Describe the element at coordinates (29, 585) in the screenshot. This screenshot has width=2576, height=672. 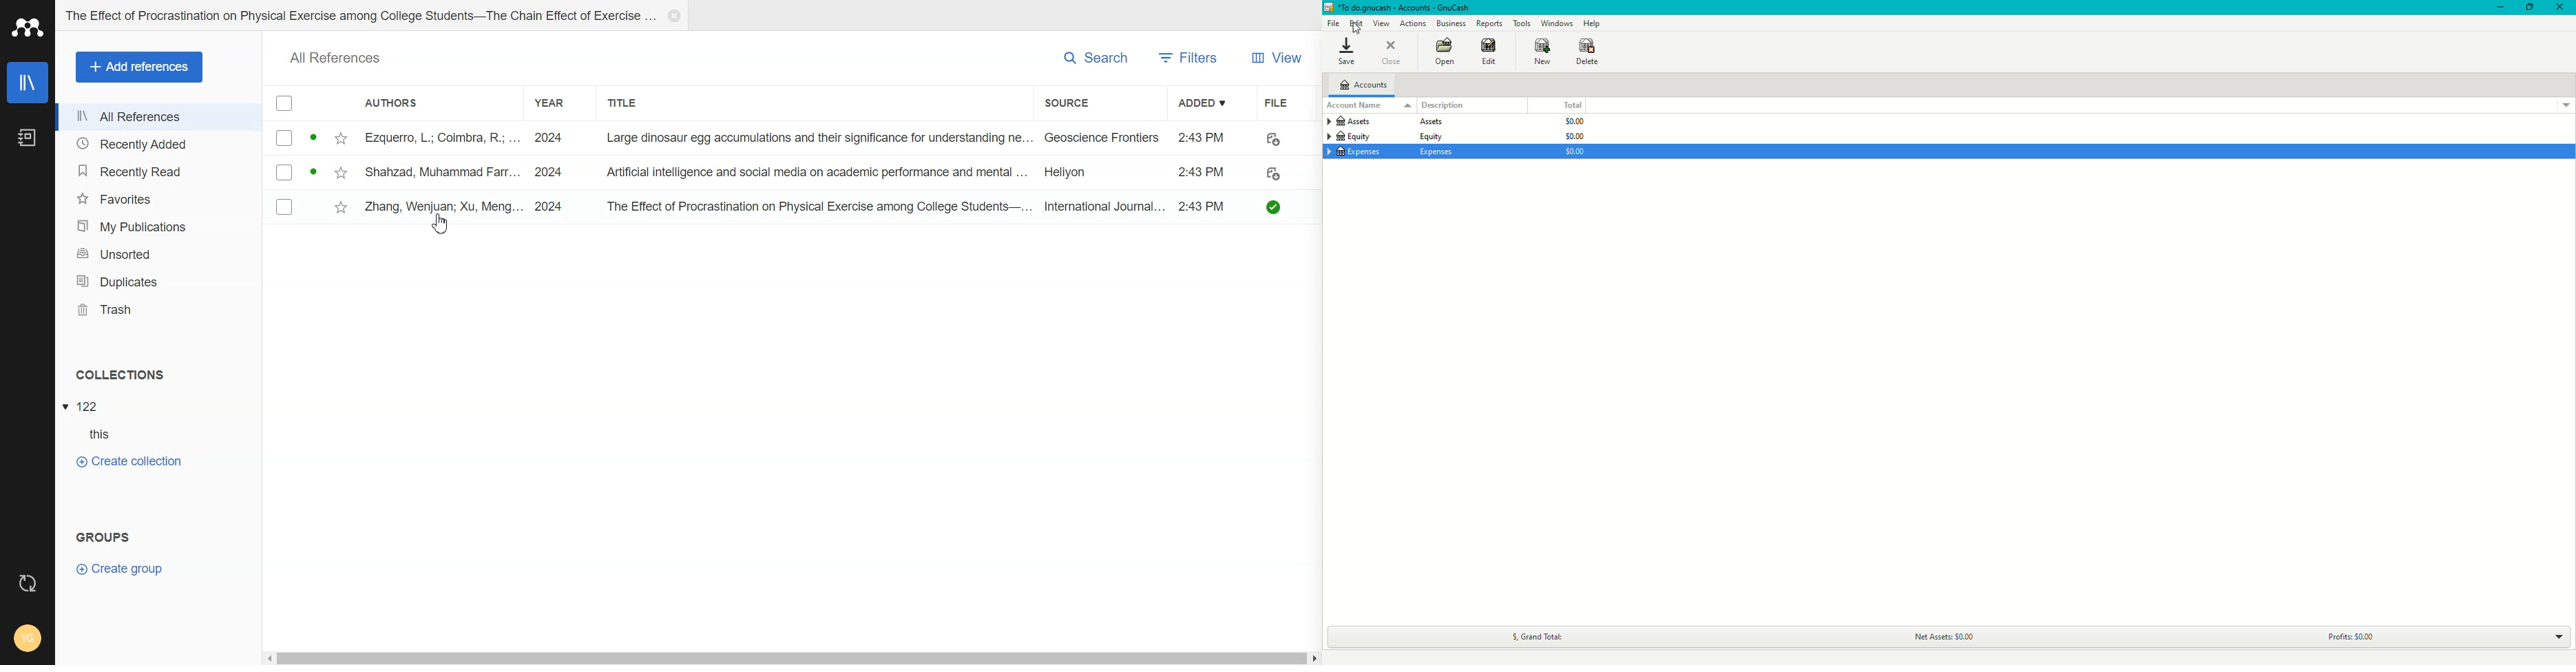
I see `Auto sync` at that location.